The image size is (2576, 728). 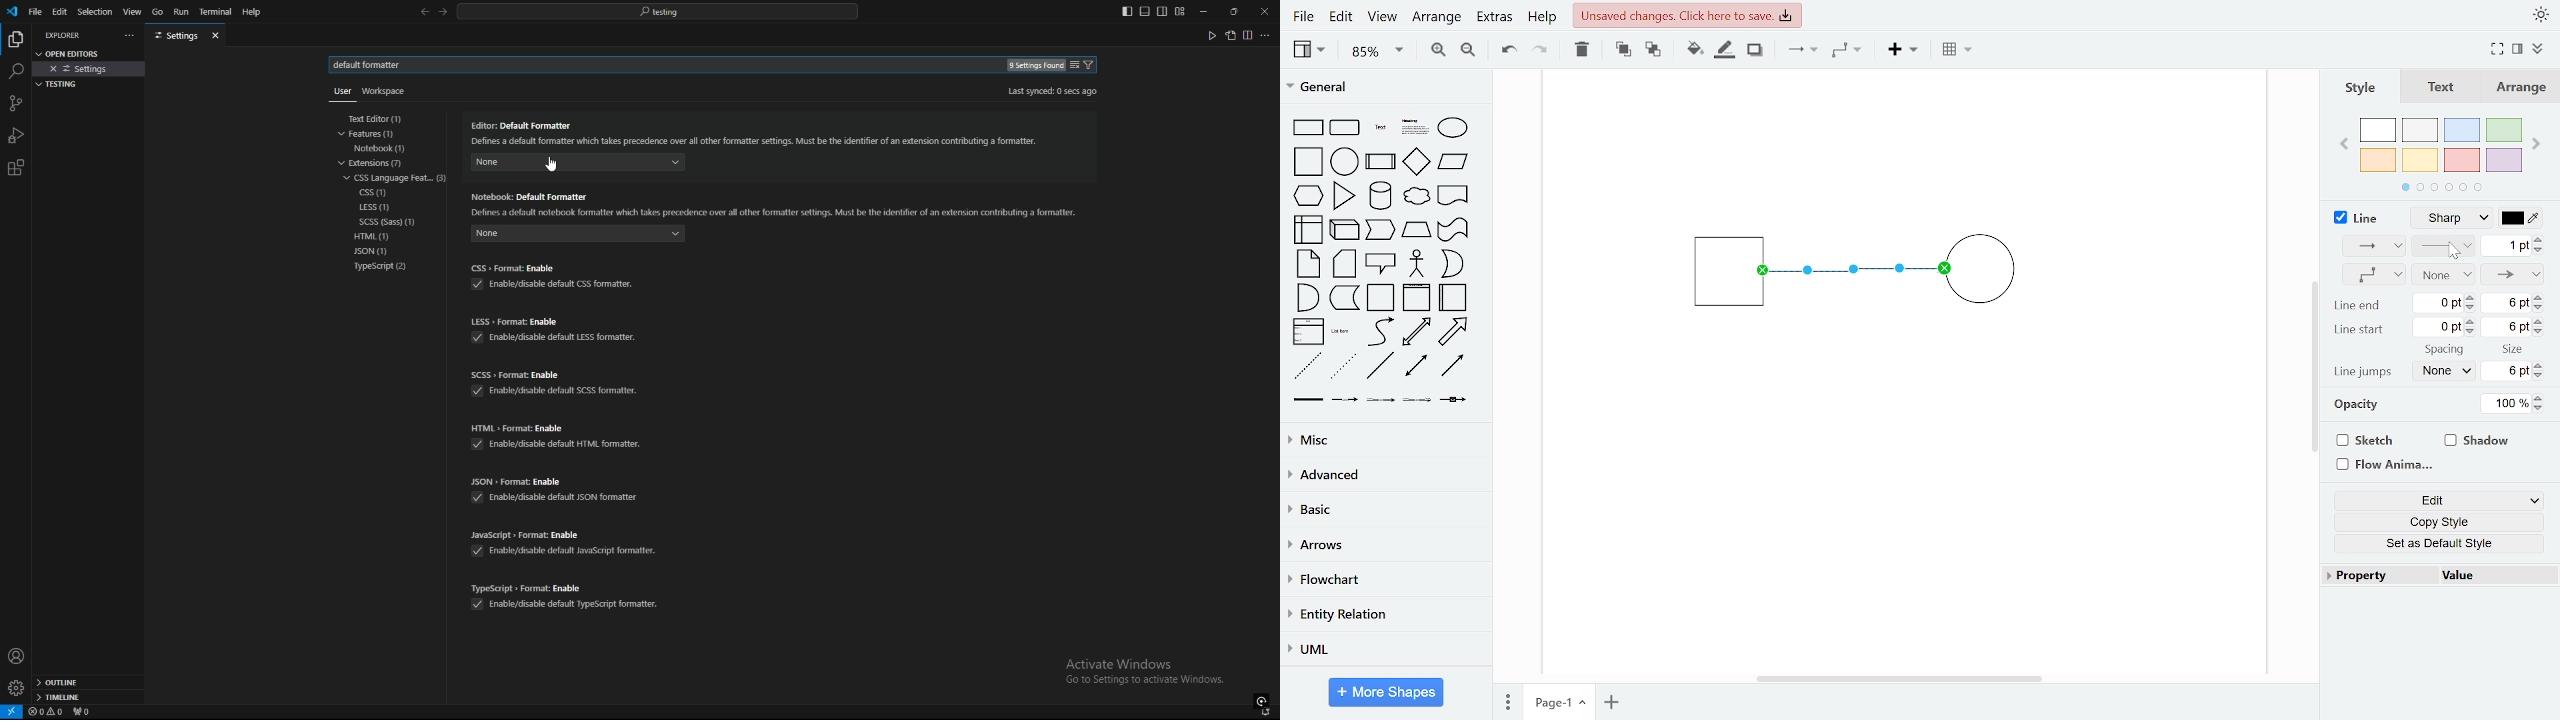 What do you see at coordinates (88, 699) in the screenshot?
I see `timeline` at bounding box center [88, 699].